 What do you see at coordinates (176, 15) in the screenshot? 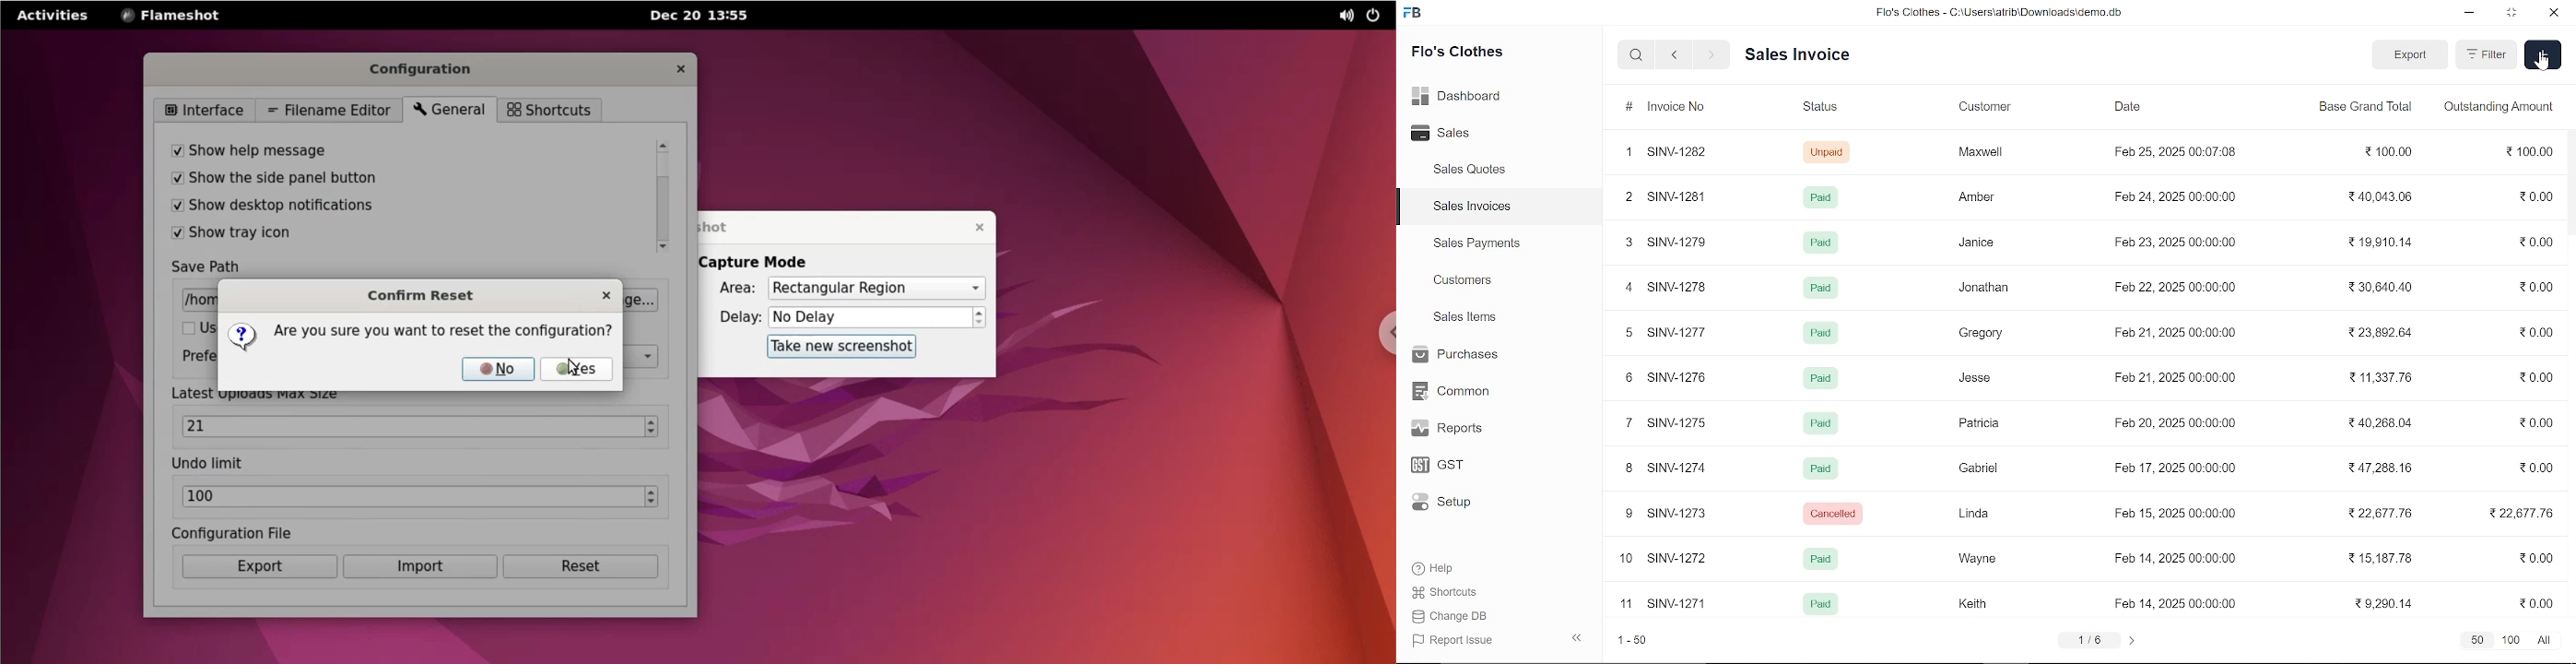
I see `flameshot options` at bounding box center [176, 15].